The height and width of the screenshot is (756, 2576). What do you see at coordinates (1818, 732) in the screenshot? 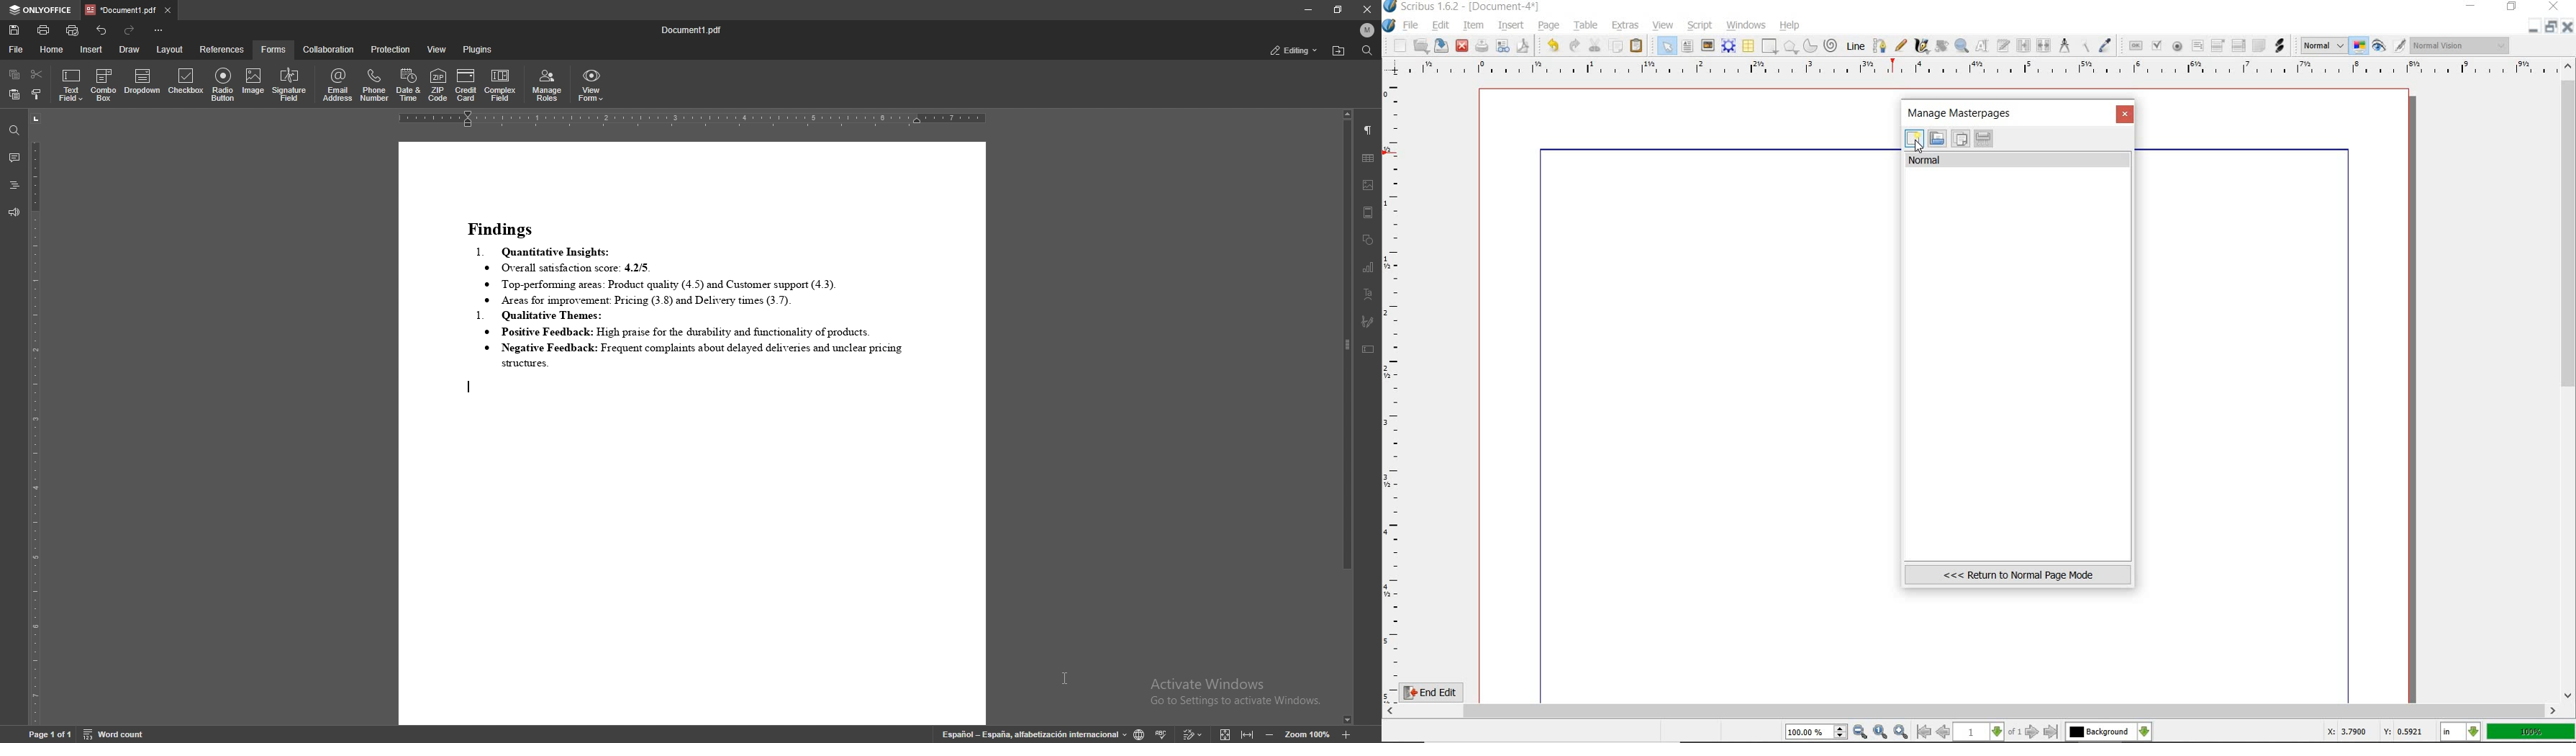
I see `100.00%` at bounding box center [1818, 732].